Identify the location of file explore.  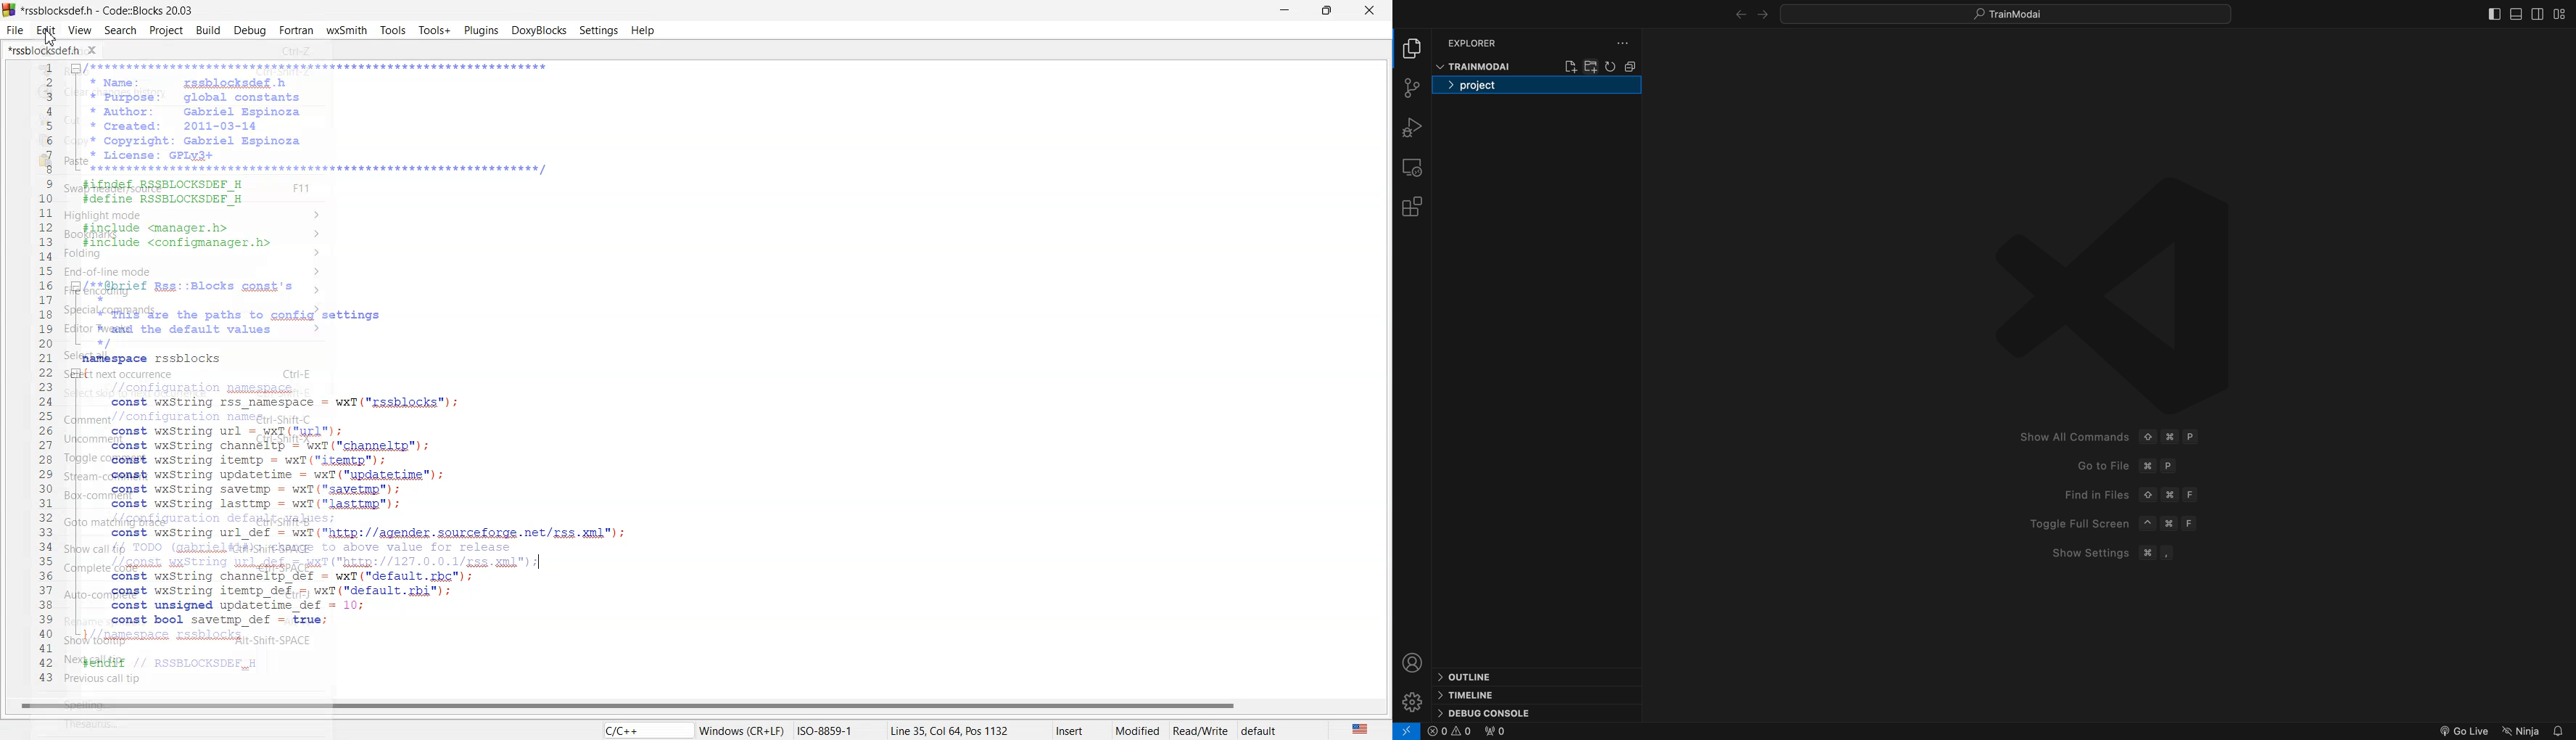
(1412, 49).